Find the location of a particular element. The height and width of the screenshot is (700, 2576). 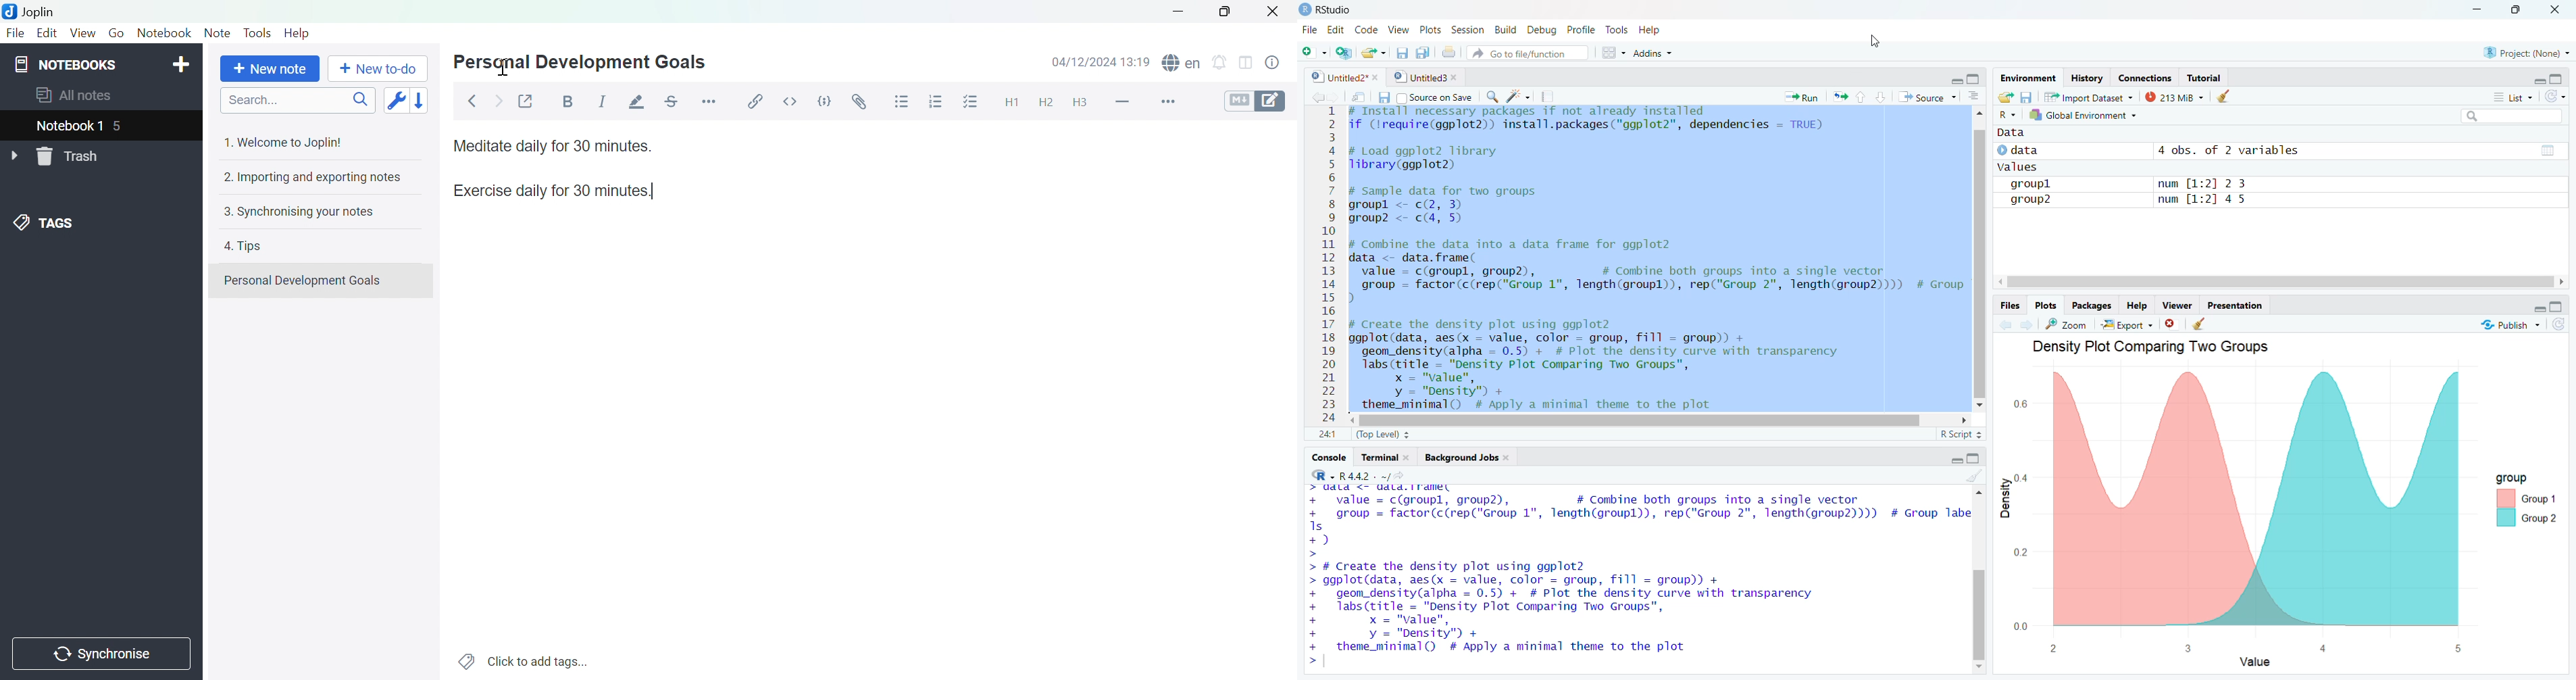

environment is located at coordinates (2024, 78).